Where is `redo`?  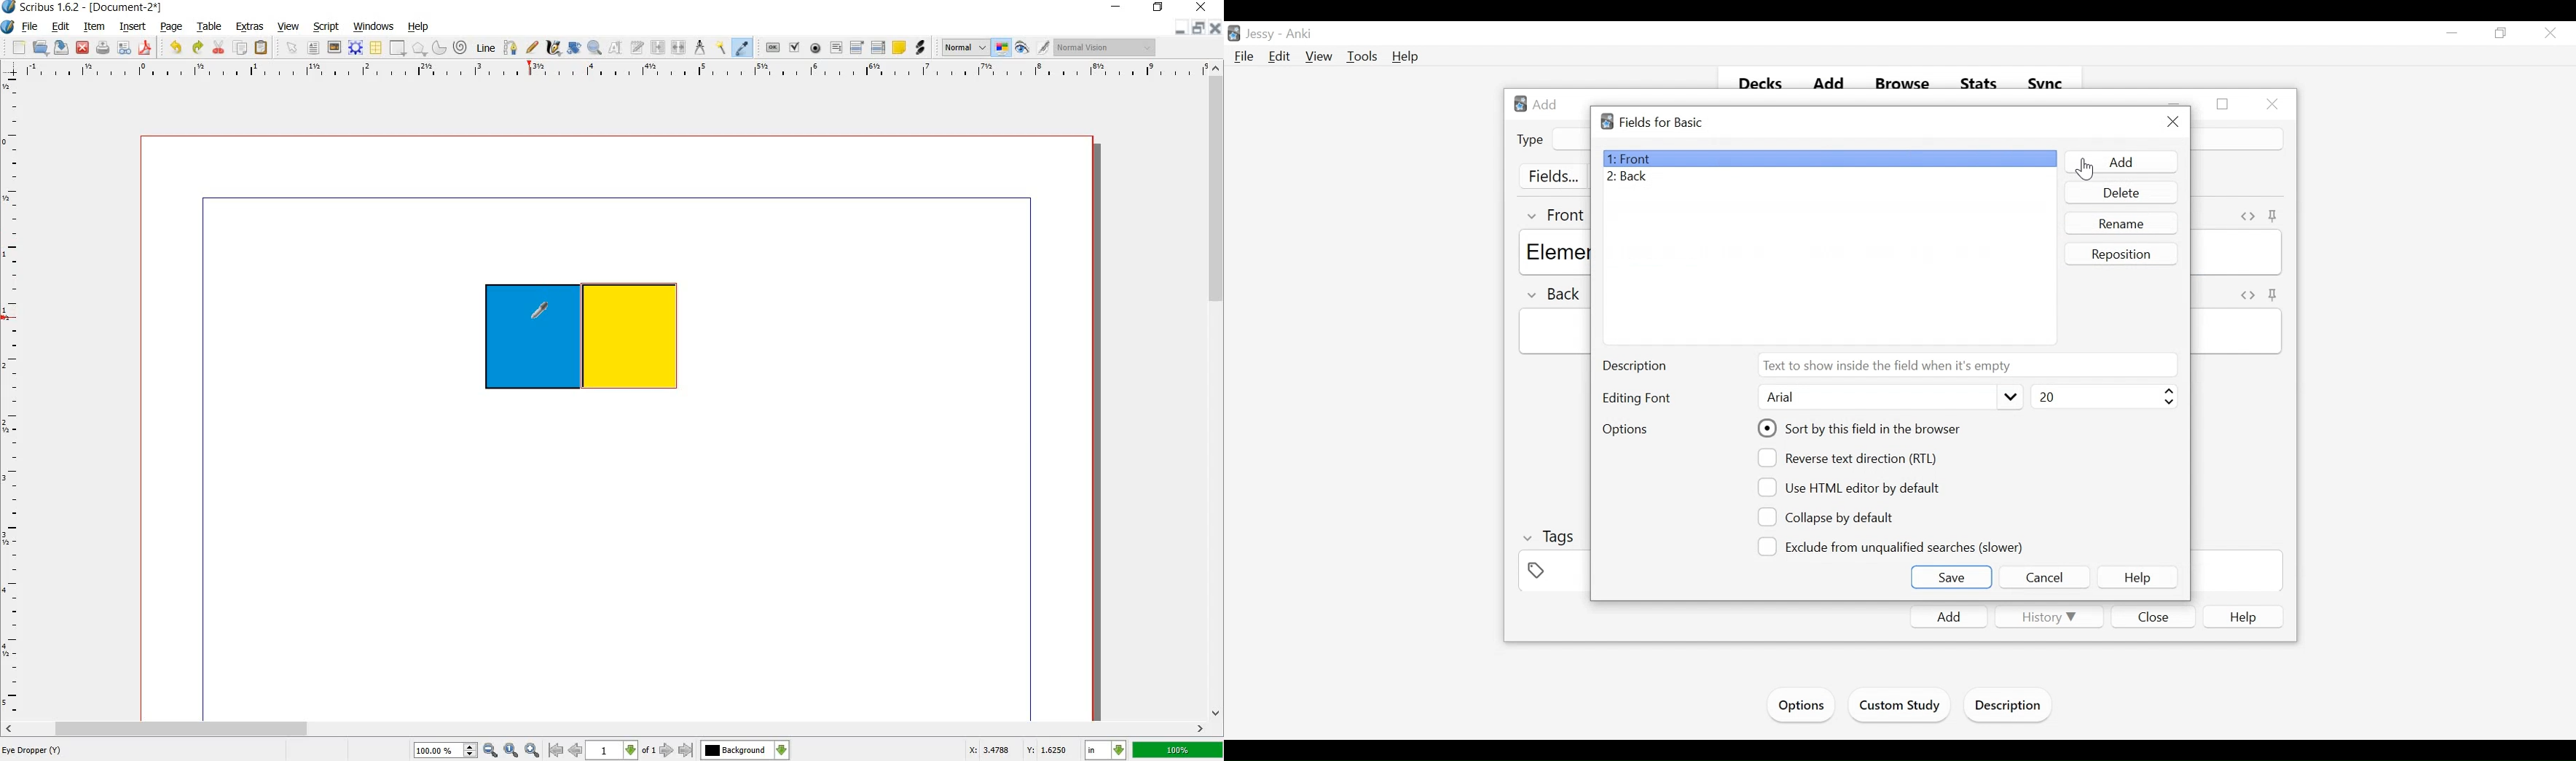
redo is located at coordinates (198, 49).